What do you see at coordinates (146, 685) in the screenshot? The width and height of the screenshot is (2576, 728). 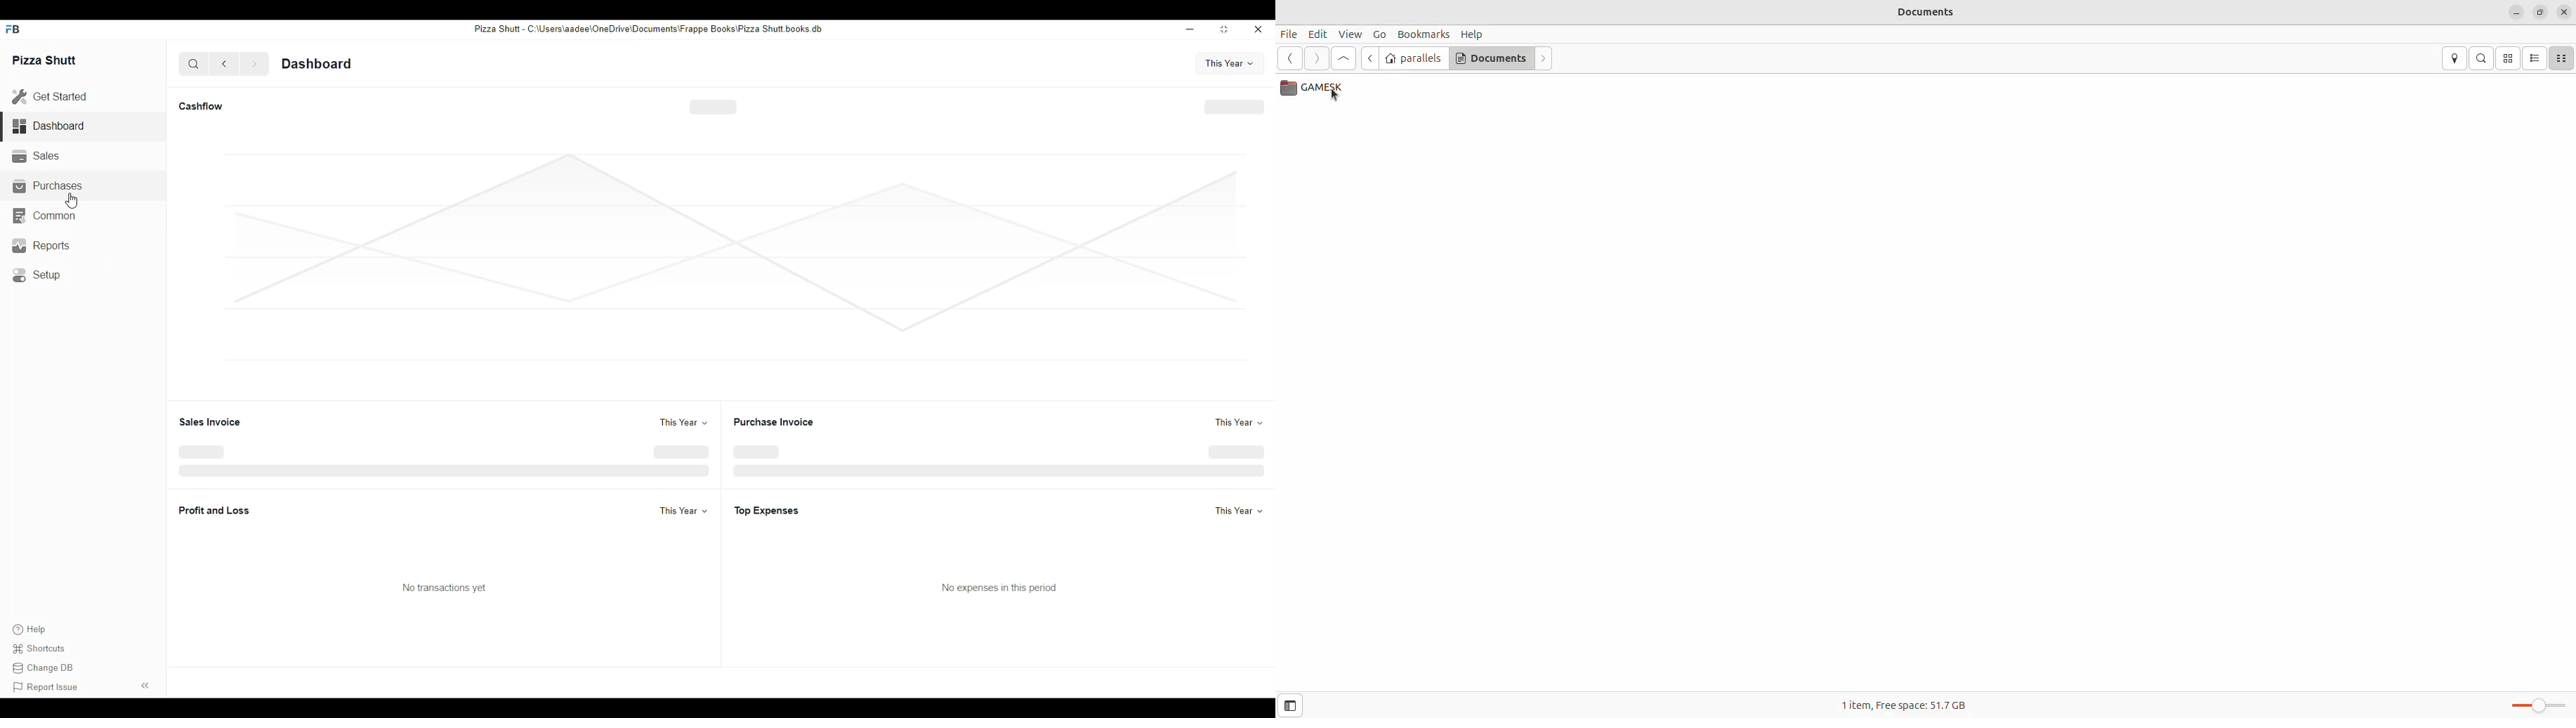 I see `<<` at bounding box center [146, 685].